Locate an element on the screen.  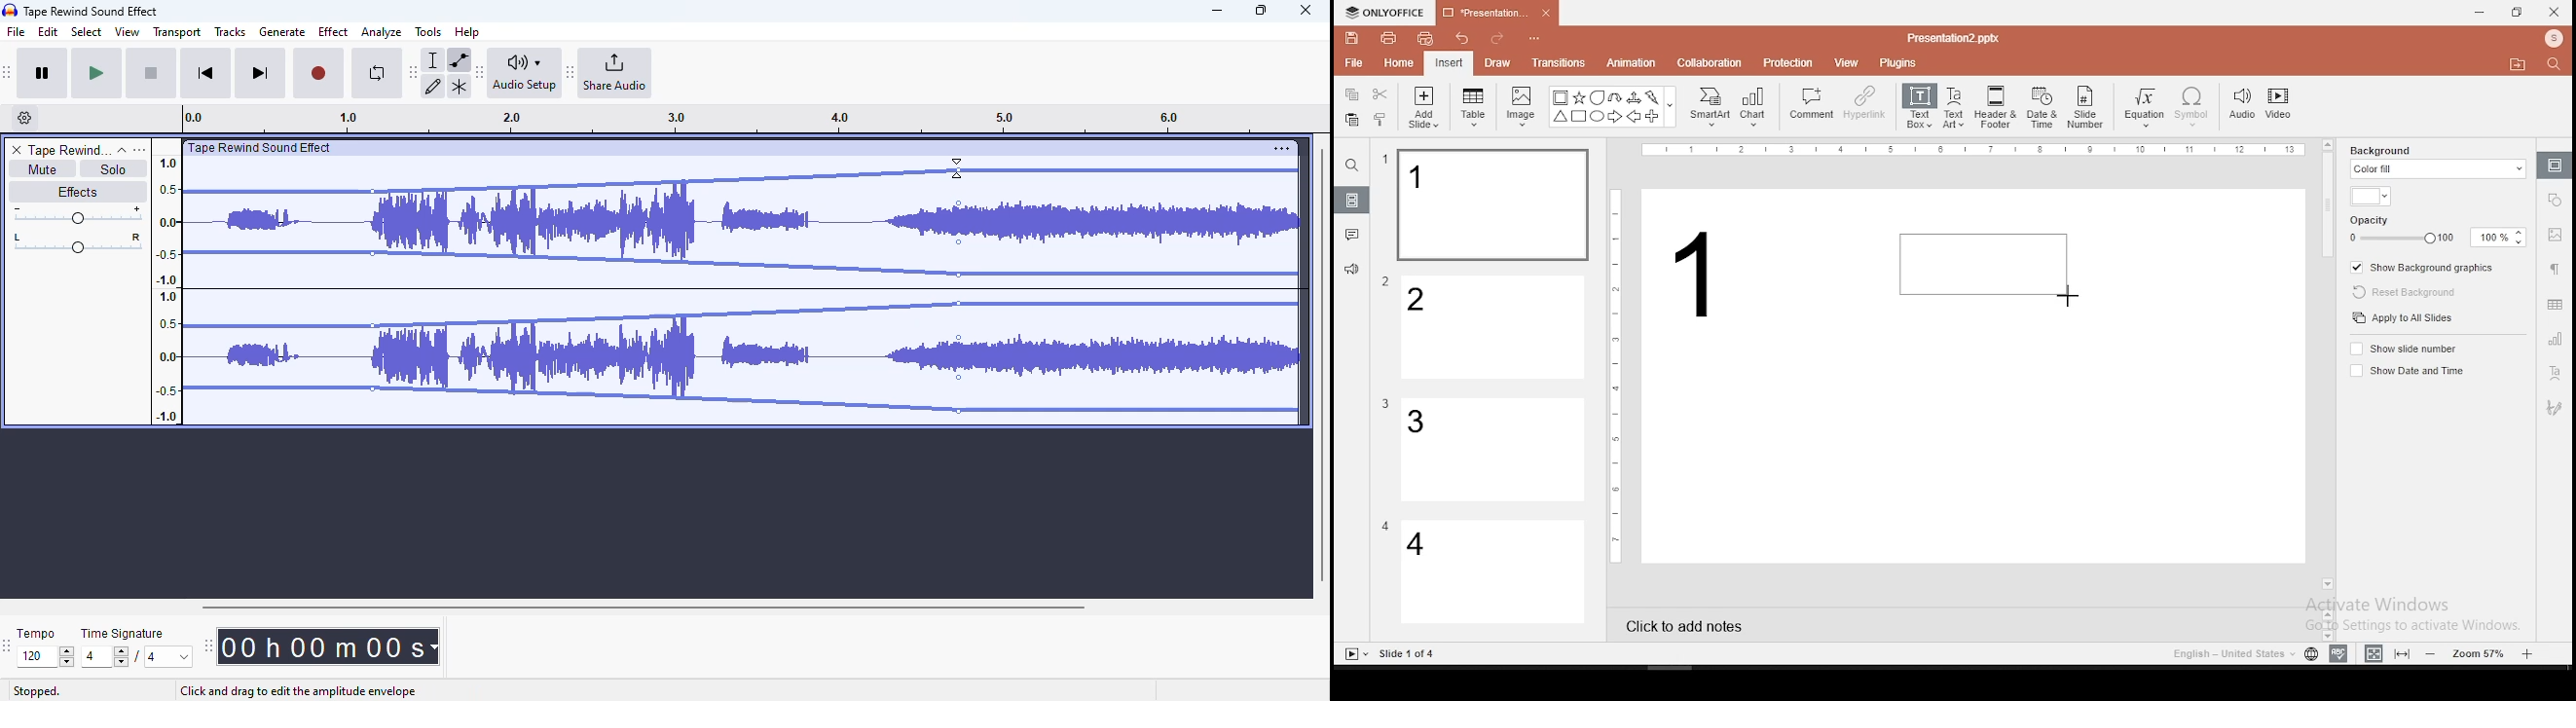
chart is located at coordinates (1754, 106).